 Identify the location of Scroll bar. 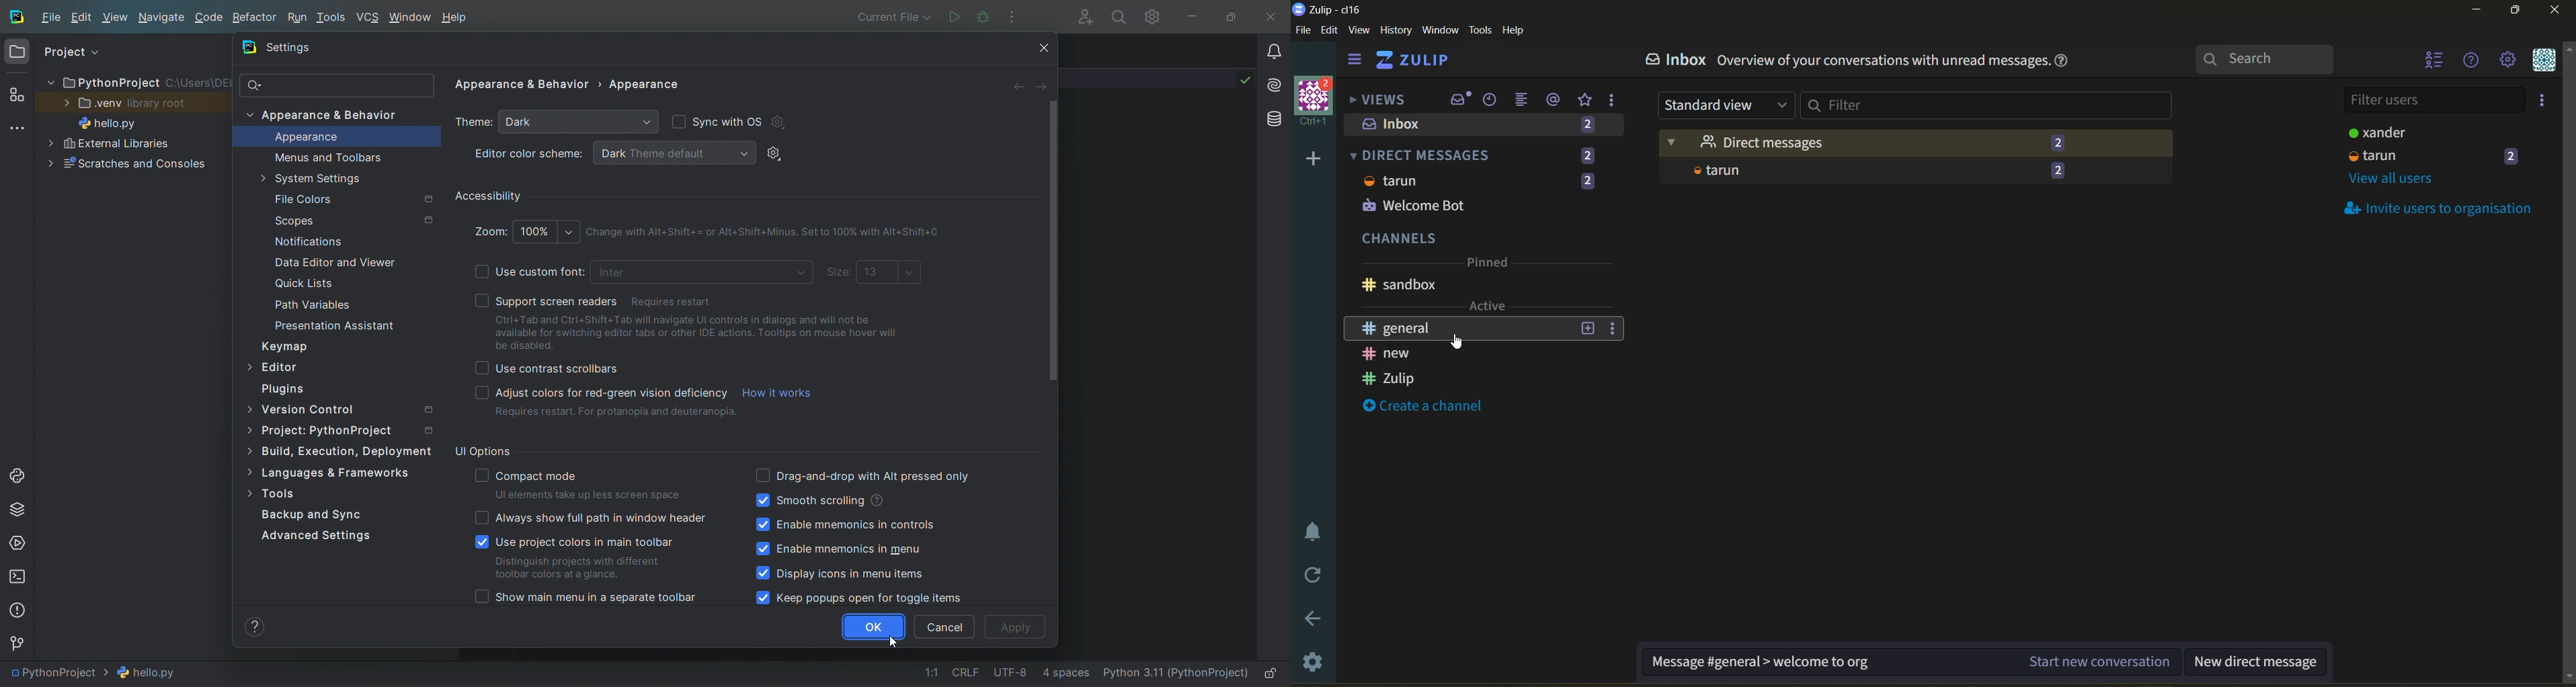
(2568, 358).